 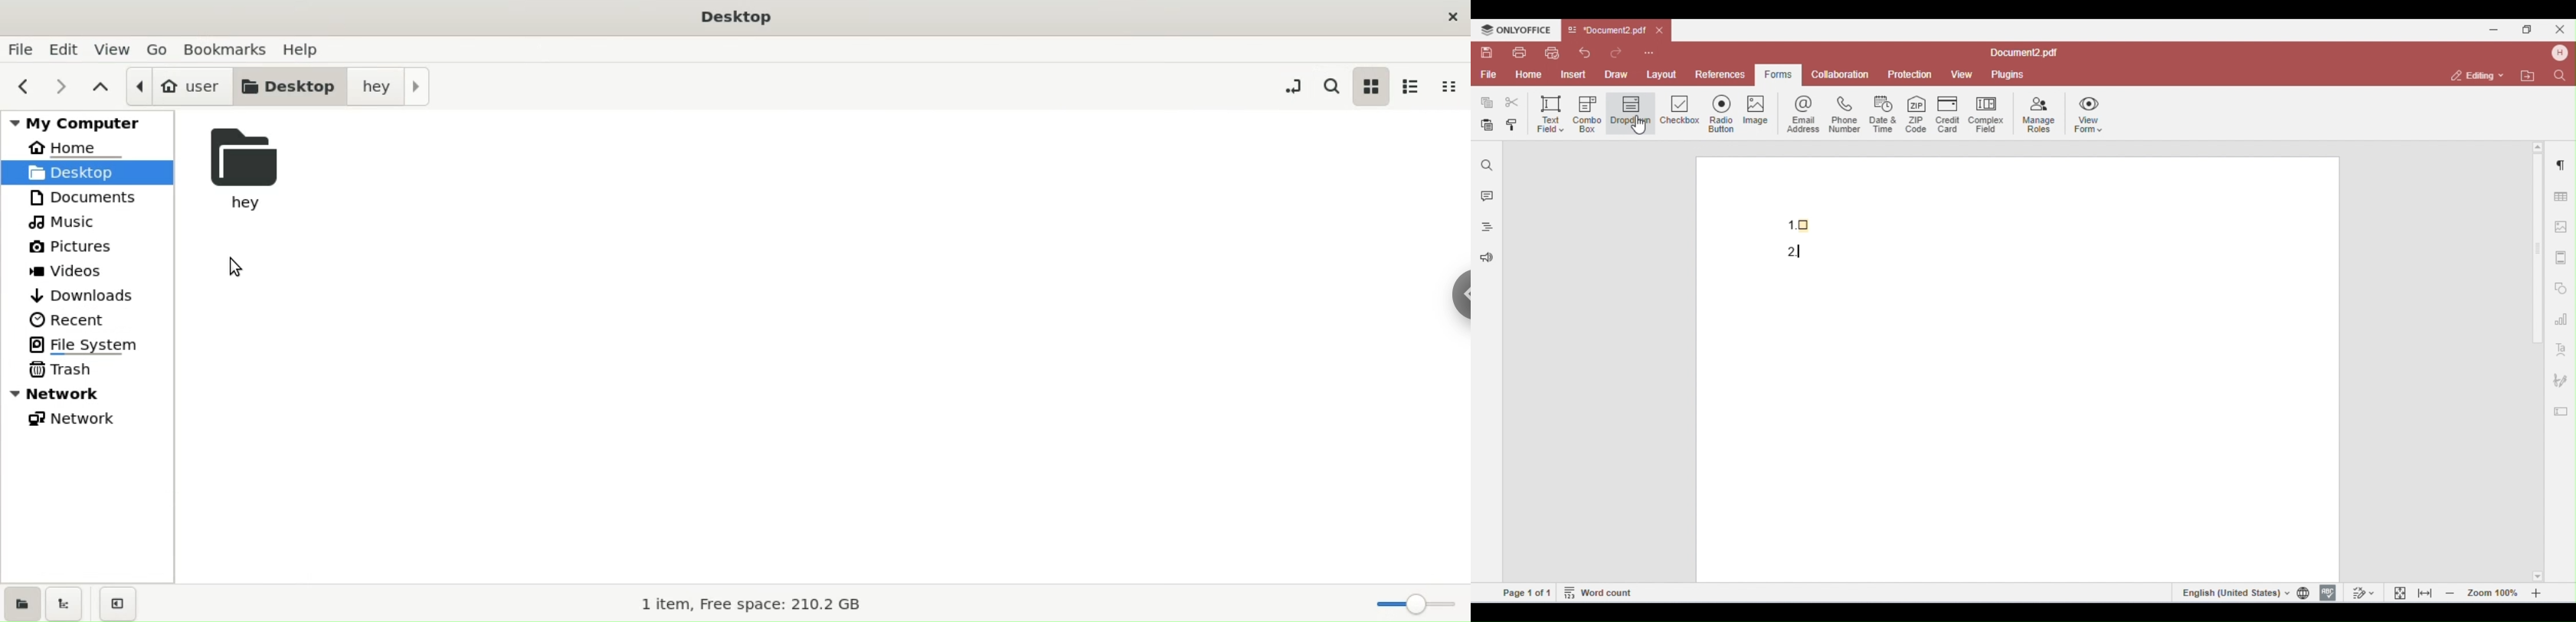 I want to click on next, so click(x=61, y=85).